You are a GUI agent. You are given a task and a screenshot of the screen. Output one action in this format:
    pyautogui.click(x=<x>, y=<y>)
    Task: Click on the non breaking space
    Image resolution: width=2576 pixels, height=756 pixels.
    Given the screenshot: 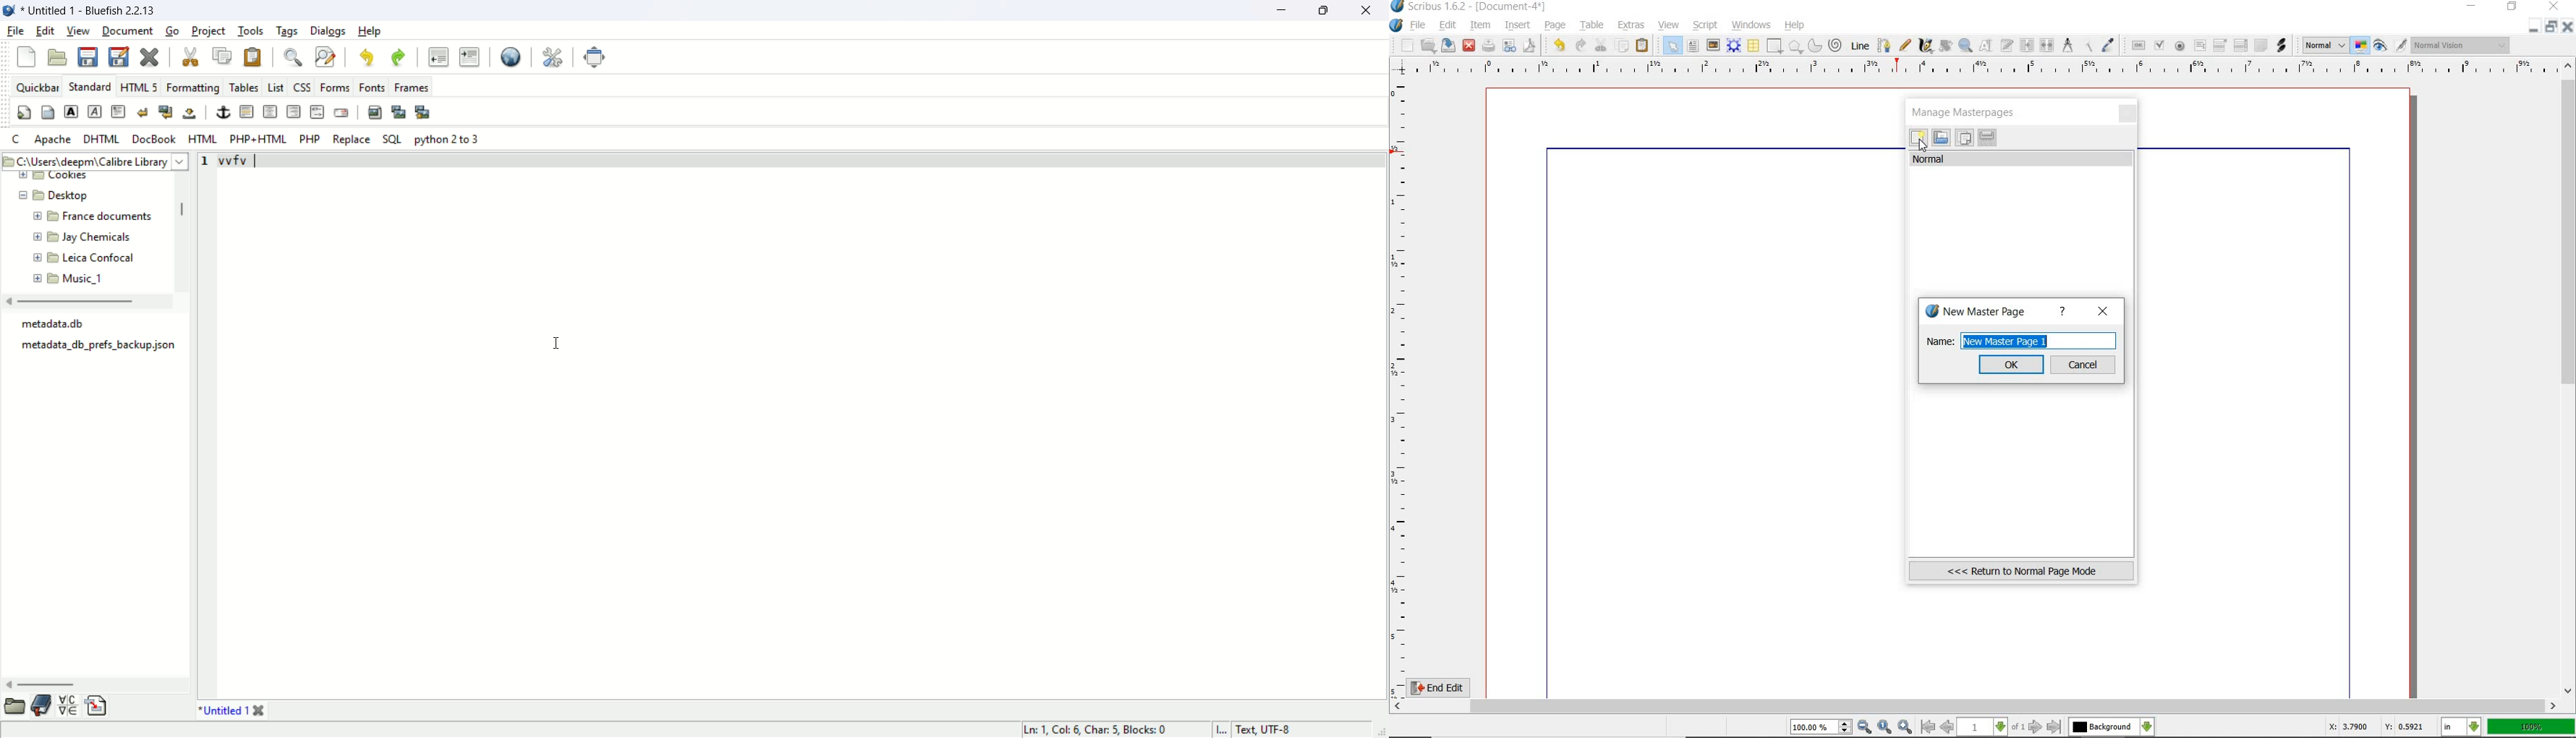 What is the action you would take?
    pyautogui.click(x=190, y=114)
    